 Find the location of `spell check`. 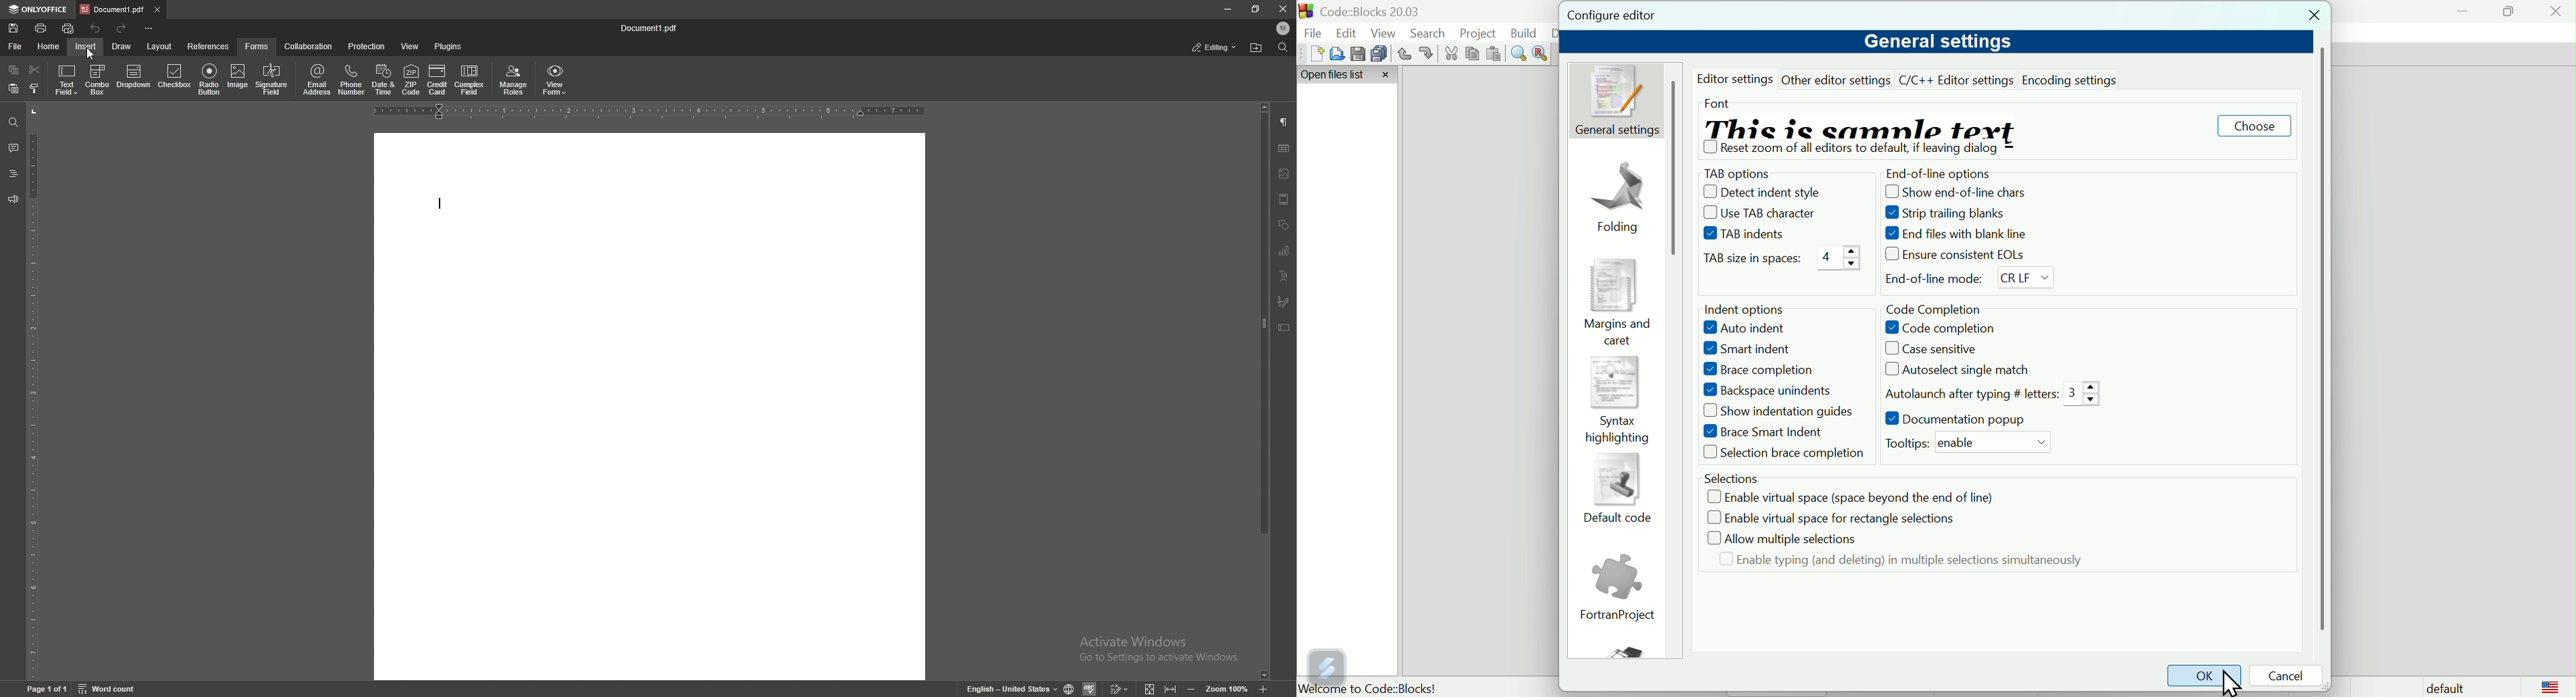

spell check is located at coordinates (1089, 688).